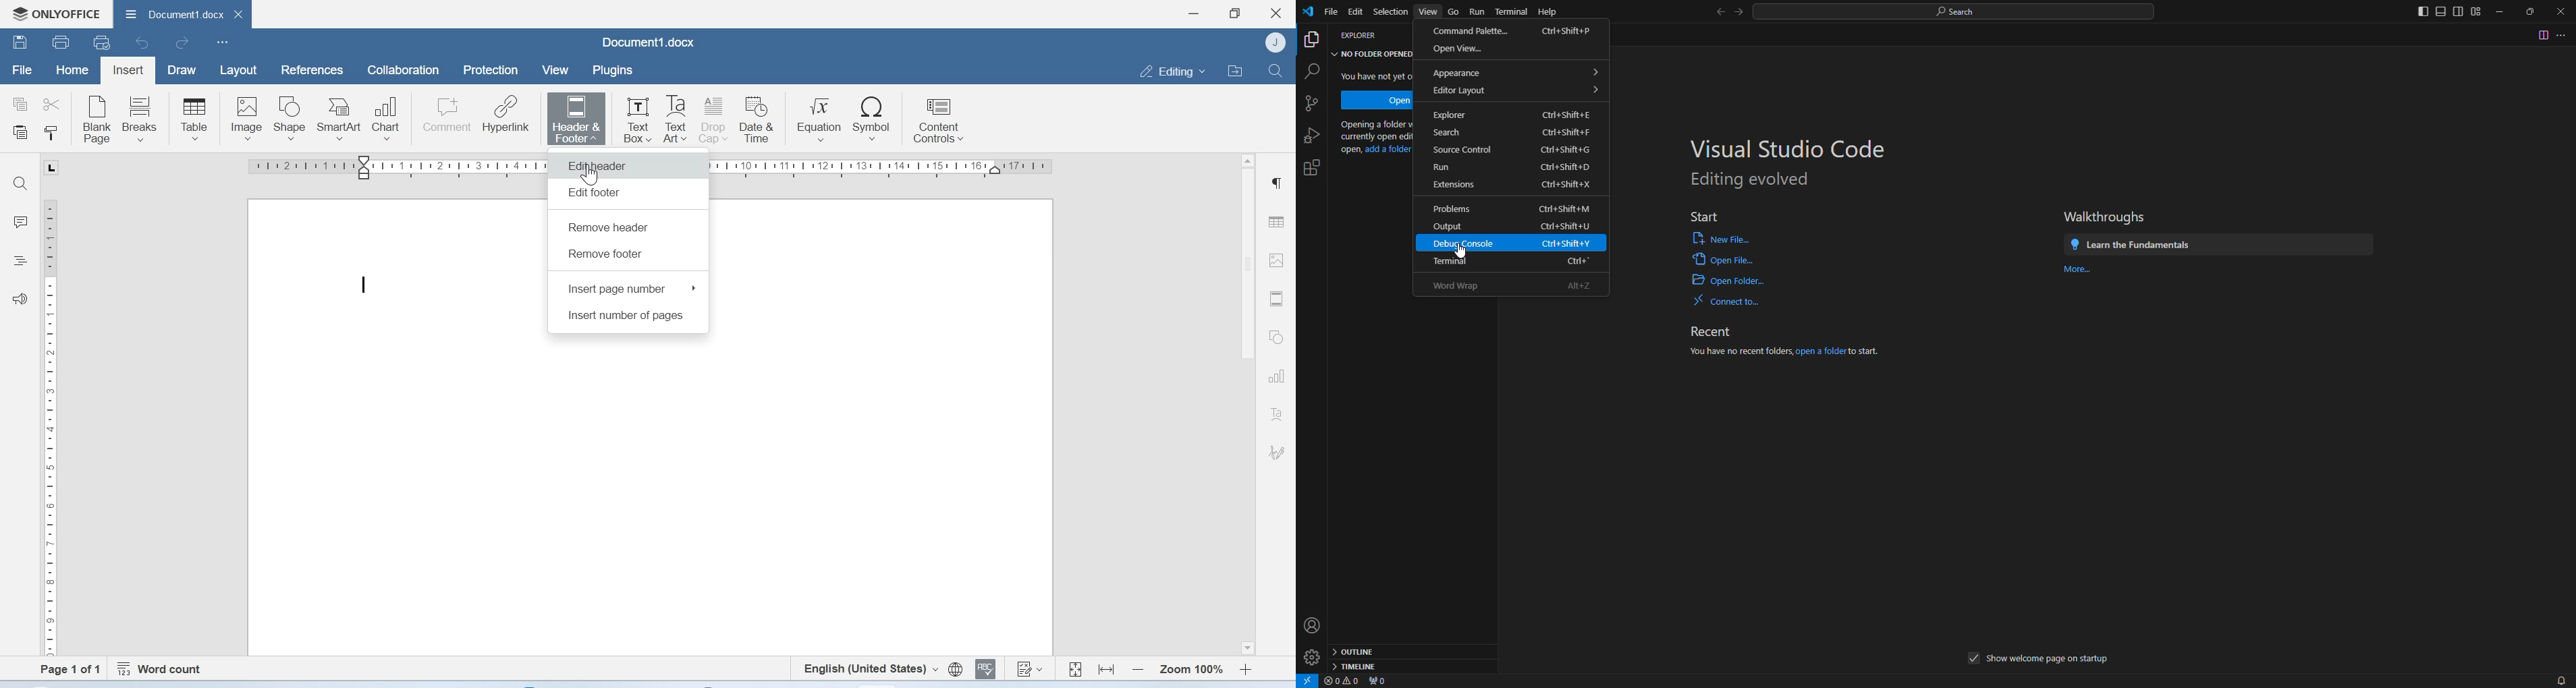 The image size is (2576, 700). What do you see at coordinates (55, 425) in the screenshot?
I see `Scale` at bounding box center [55, 425].